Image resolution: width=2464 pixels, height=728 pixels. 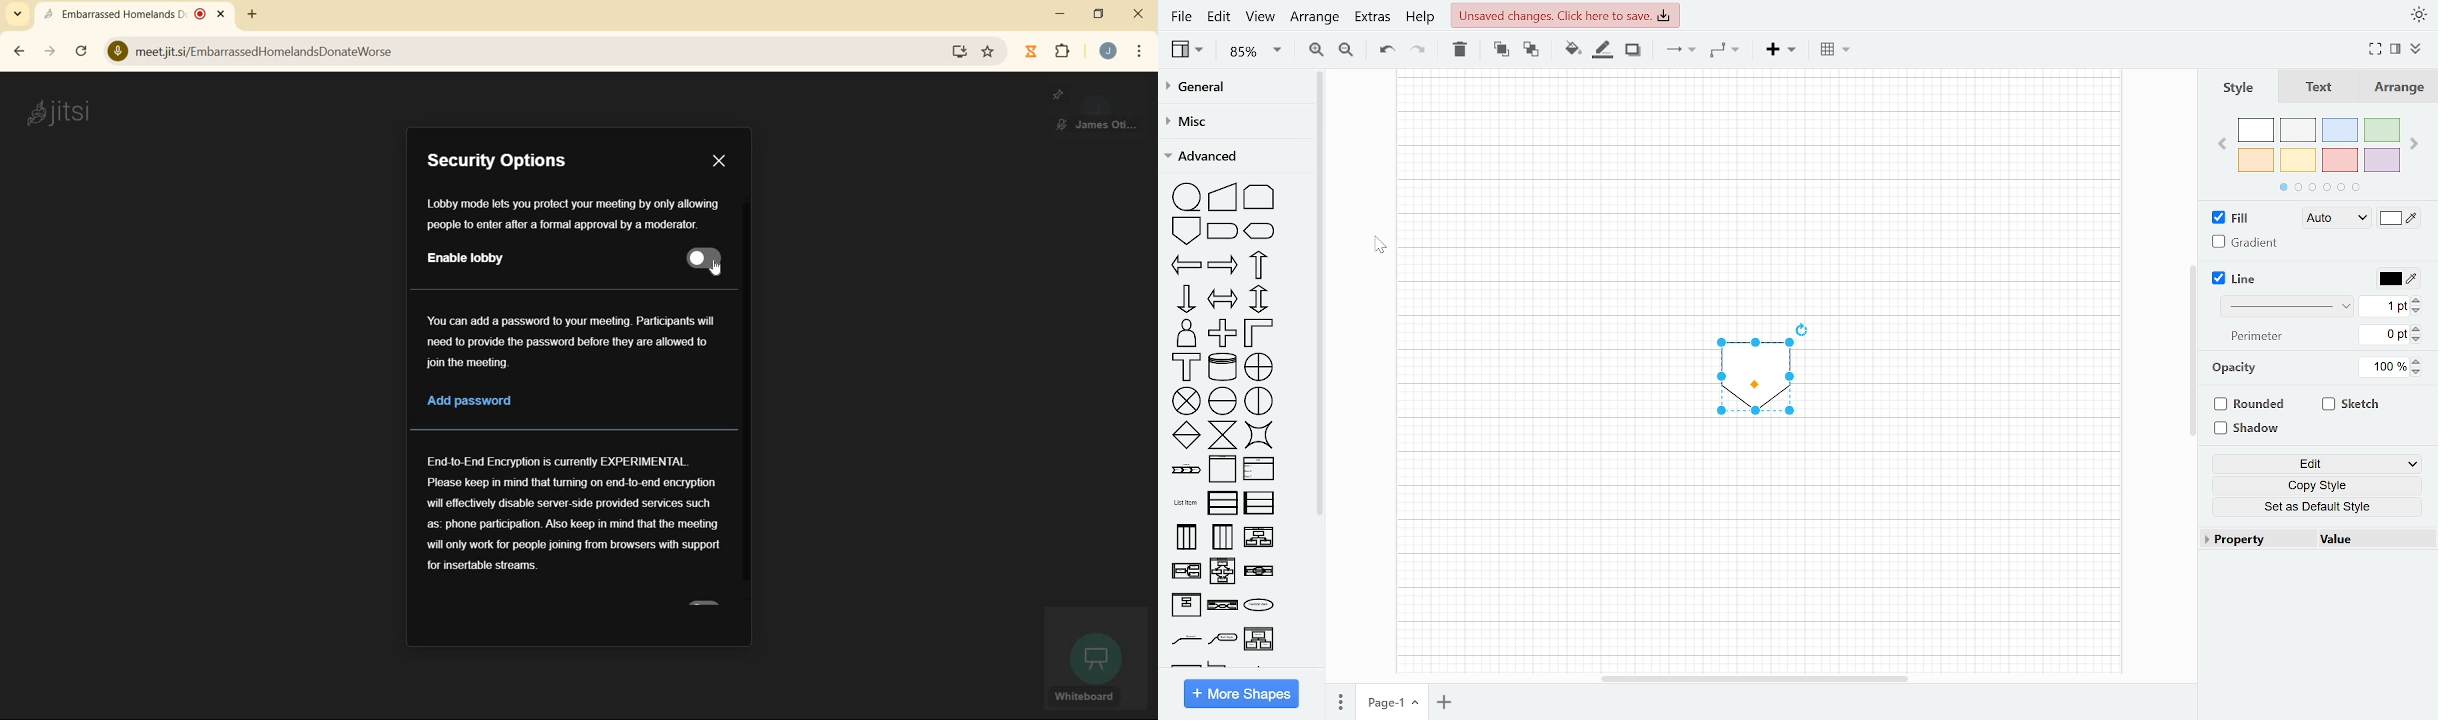 I want to click on Vertical scrollbar, so click(x=2192, y=350).